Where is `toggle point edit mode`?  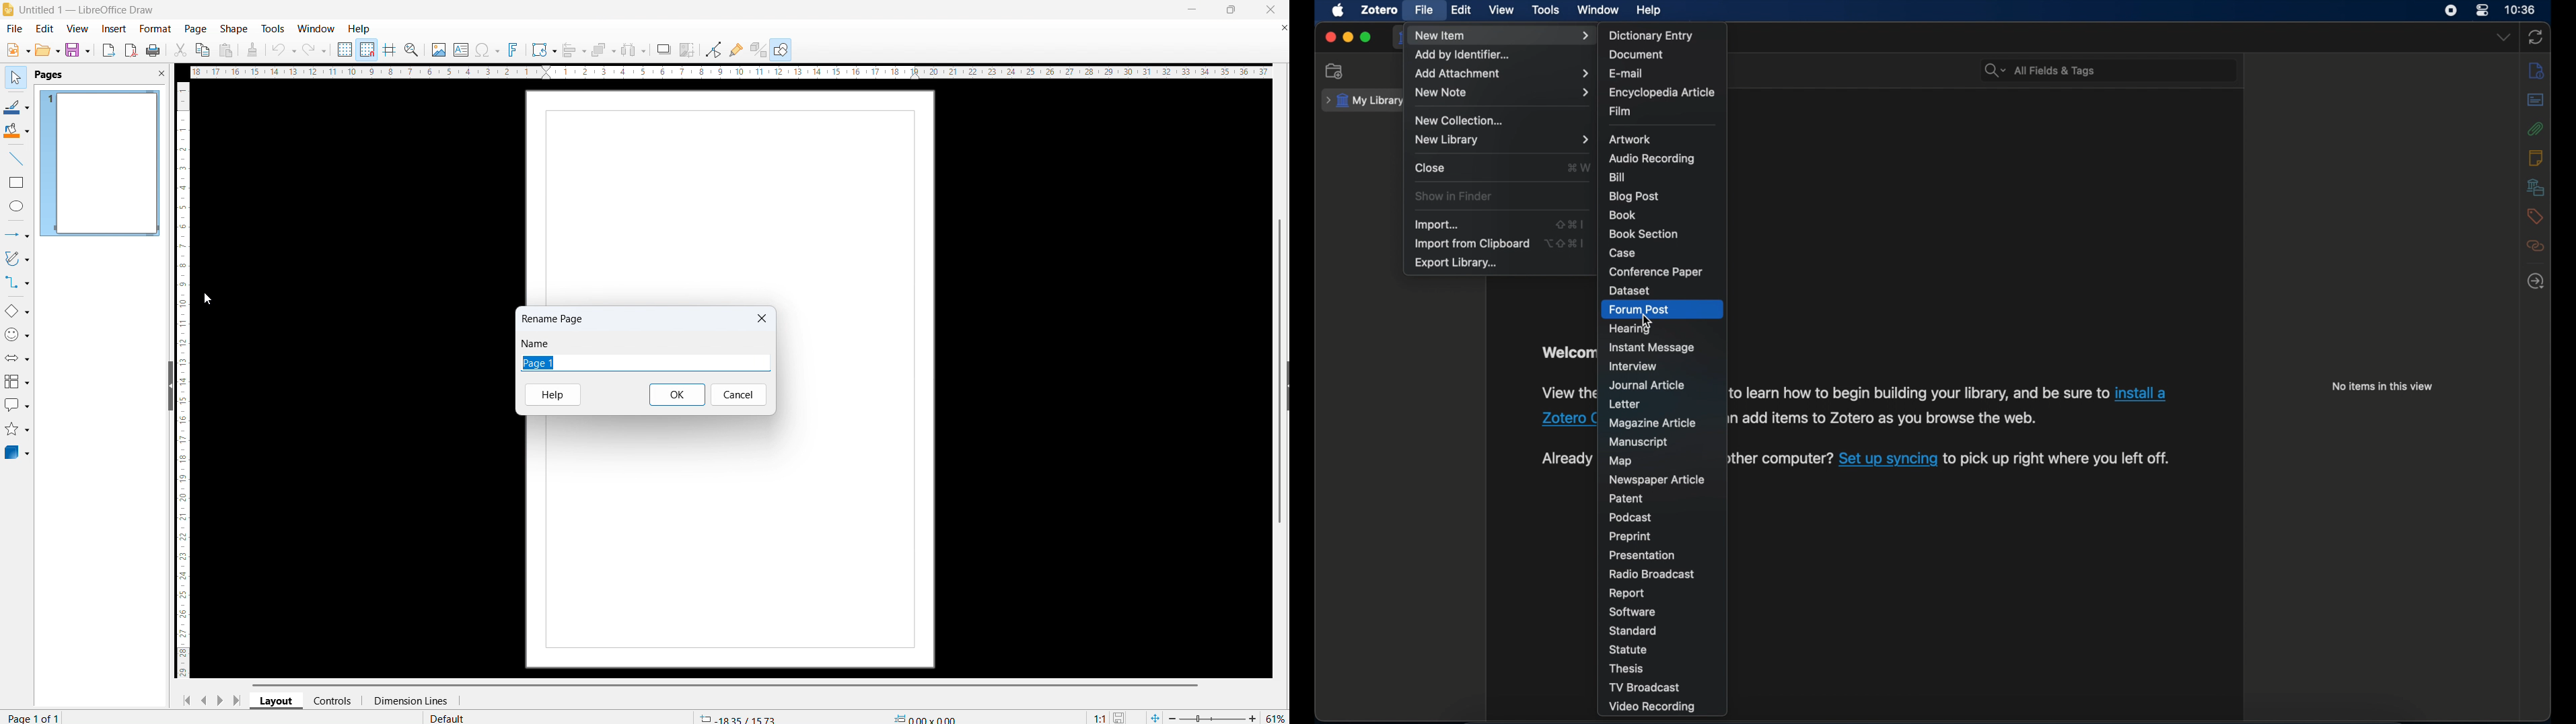 toggle point edit mode is located at coordinates (713, 49).